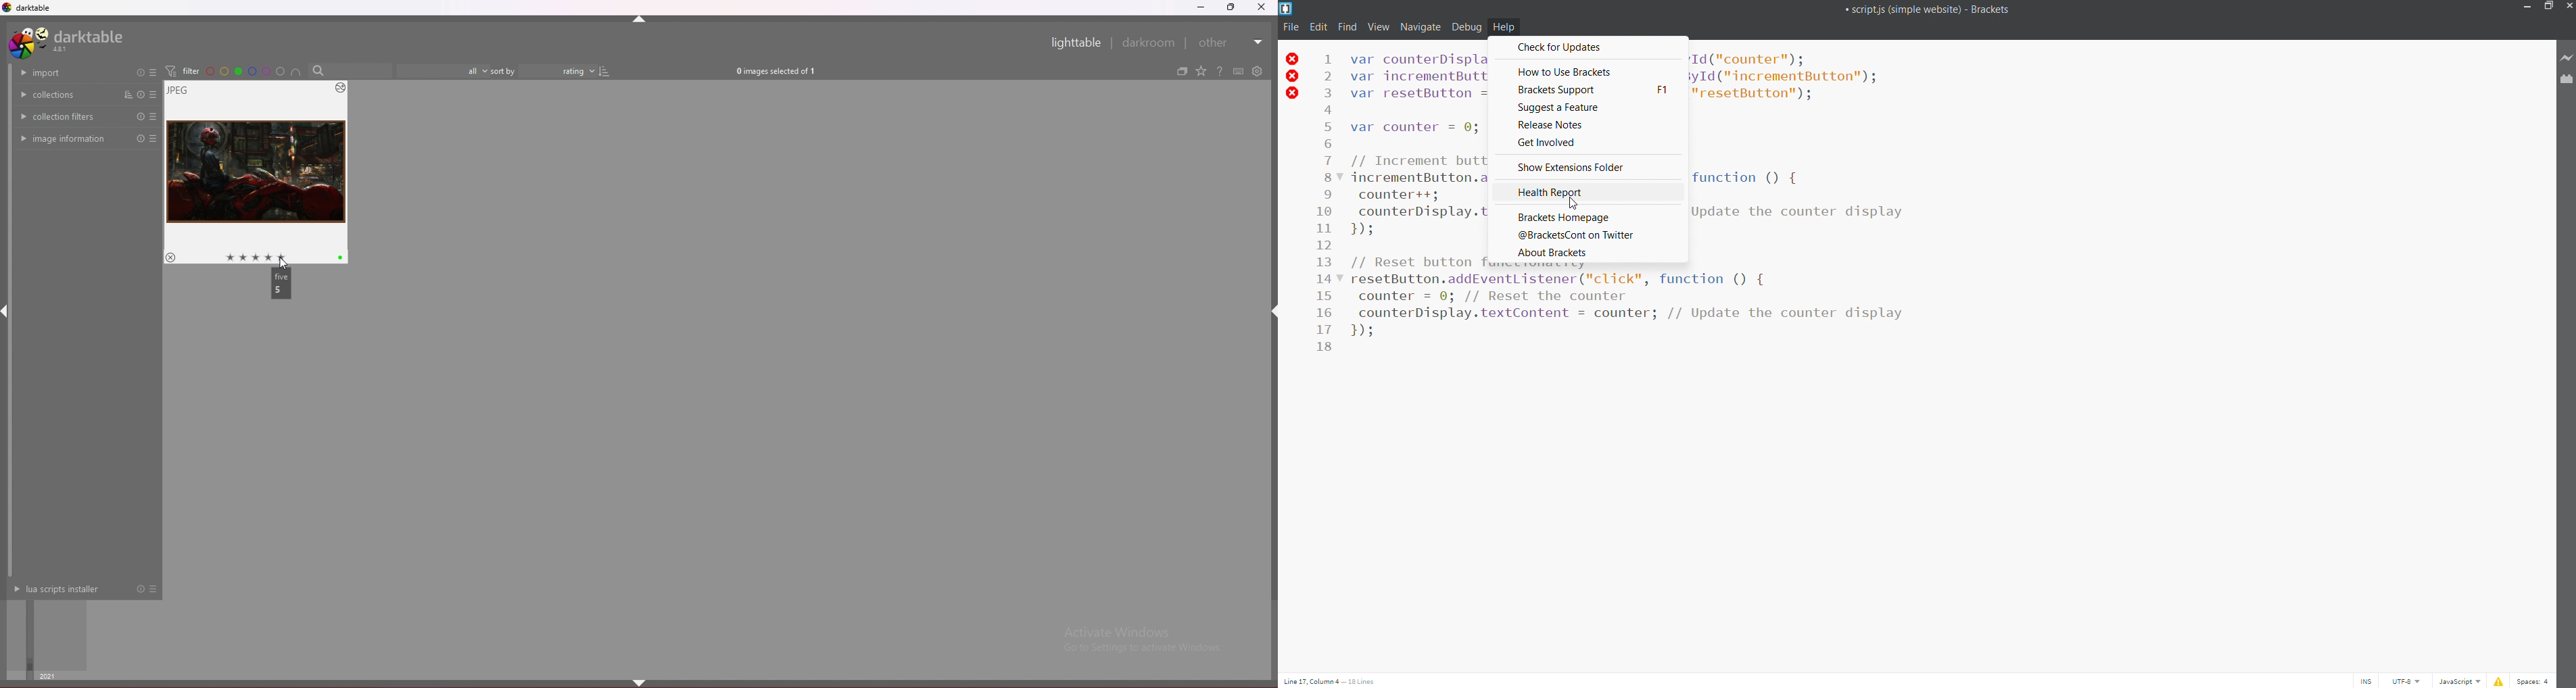 The image size is (2576, 700). Describe the element at coordinates (1277, 311) in the screenshot. I see `hide` at that location.